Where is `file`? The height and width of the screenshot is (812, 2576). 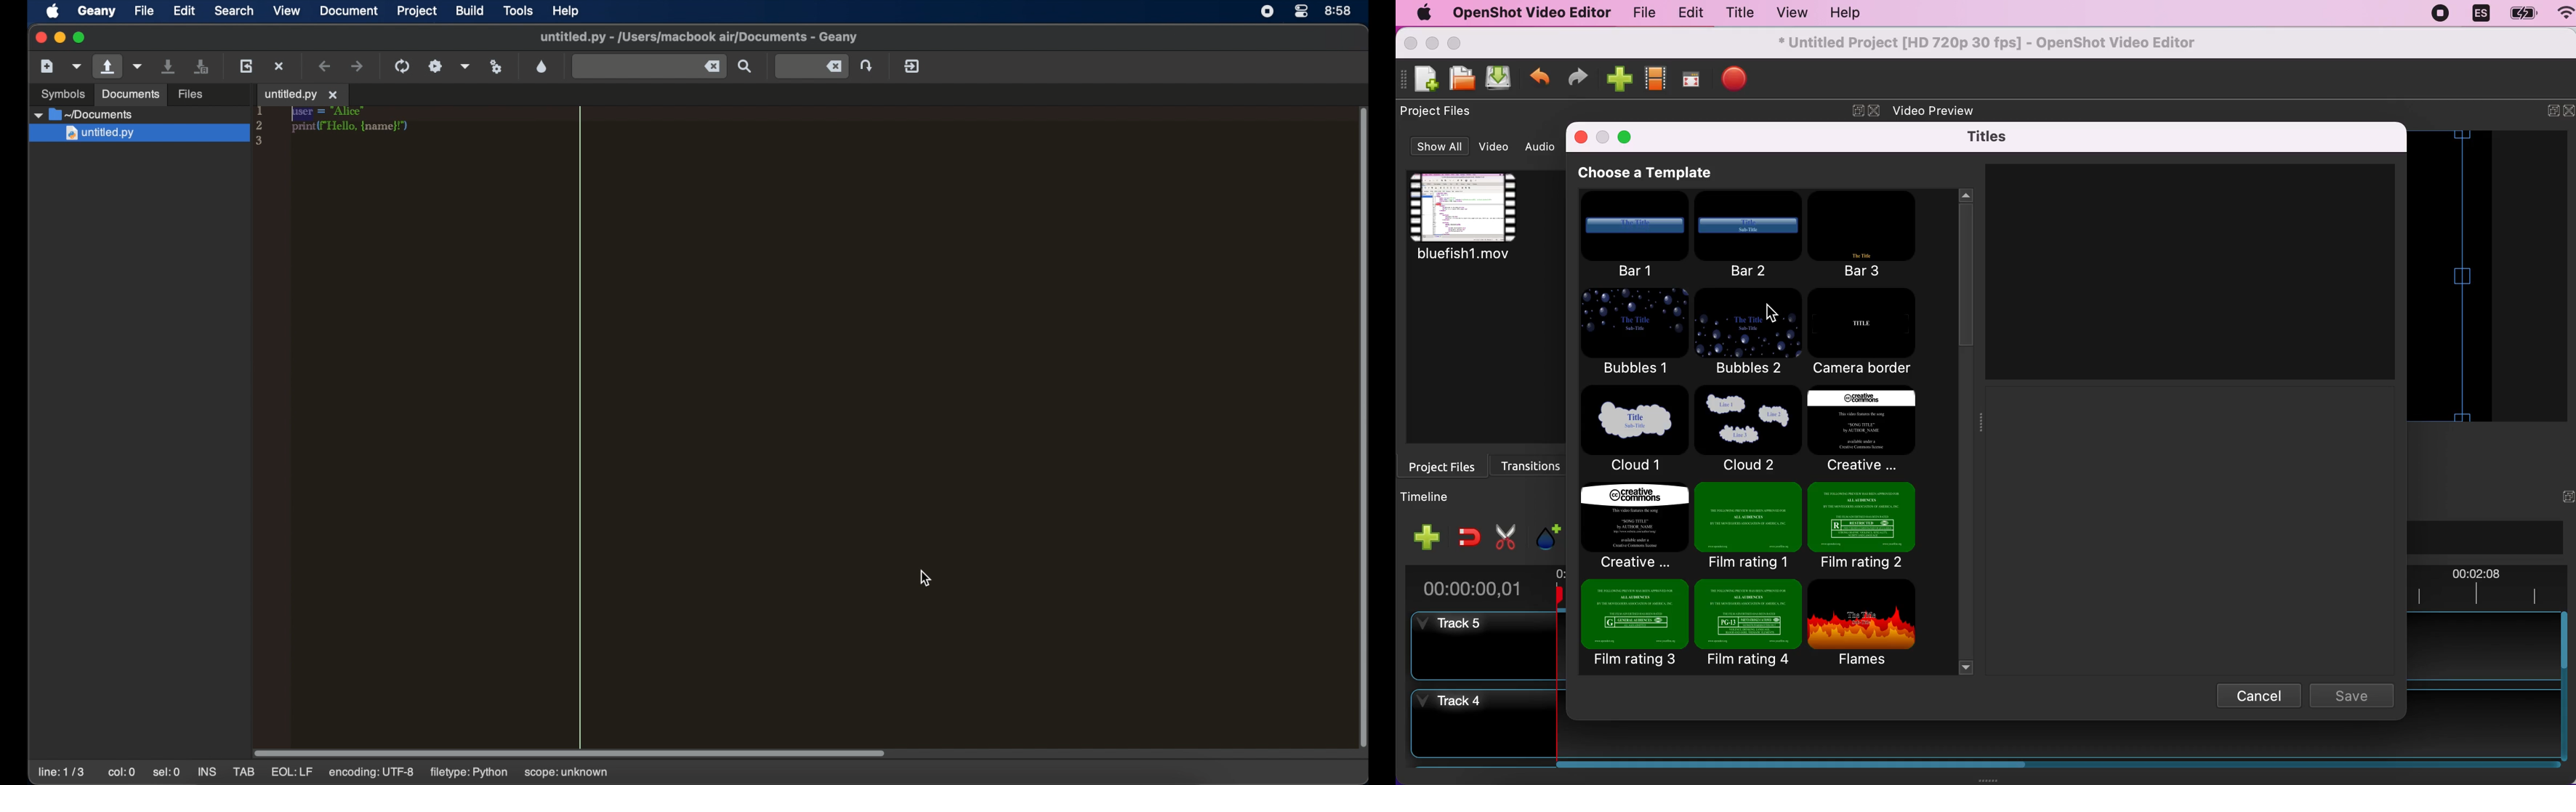
file is located at coordinates (1640, 15).